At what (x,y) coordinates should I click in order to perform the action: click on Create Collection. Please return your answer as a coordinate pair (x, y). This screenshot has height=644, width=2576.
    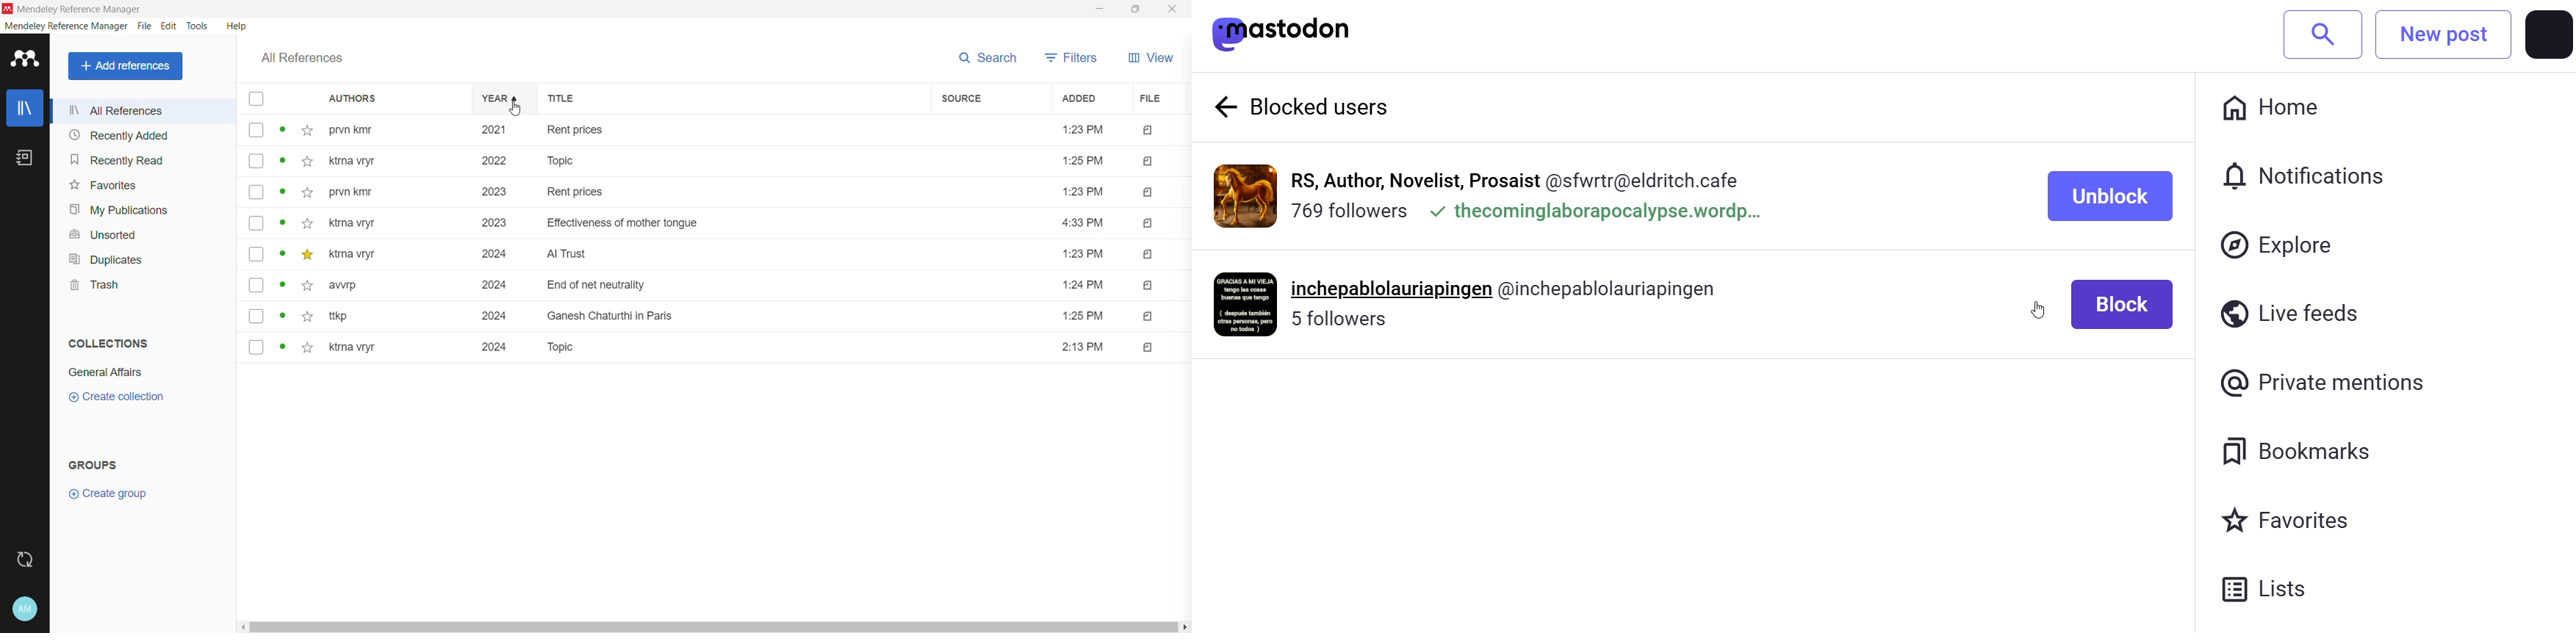
    Looking at the image, I should click on (117, 397).